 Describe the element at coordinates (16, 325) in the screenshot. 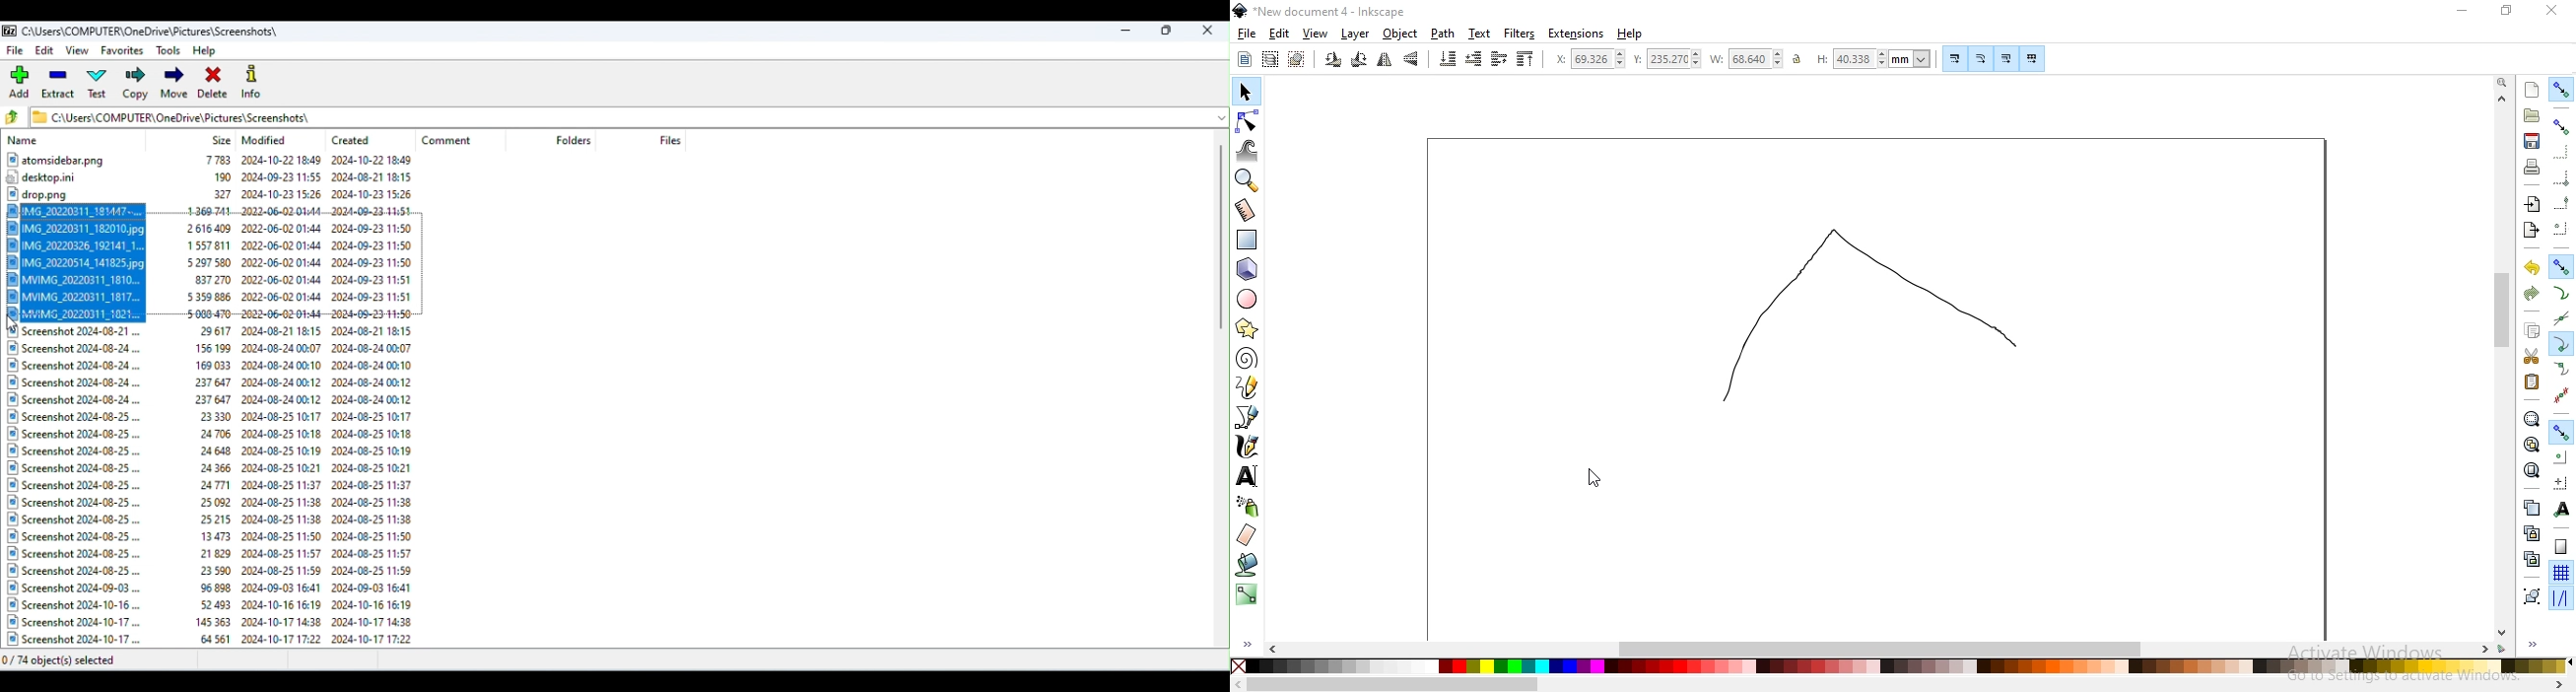

I see `cursor` at that location.